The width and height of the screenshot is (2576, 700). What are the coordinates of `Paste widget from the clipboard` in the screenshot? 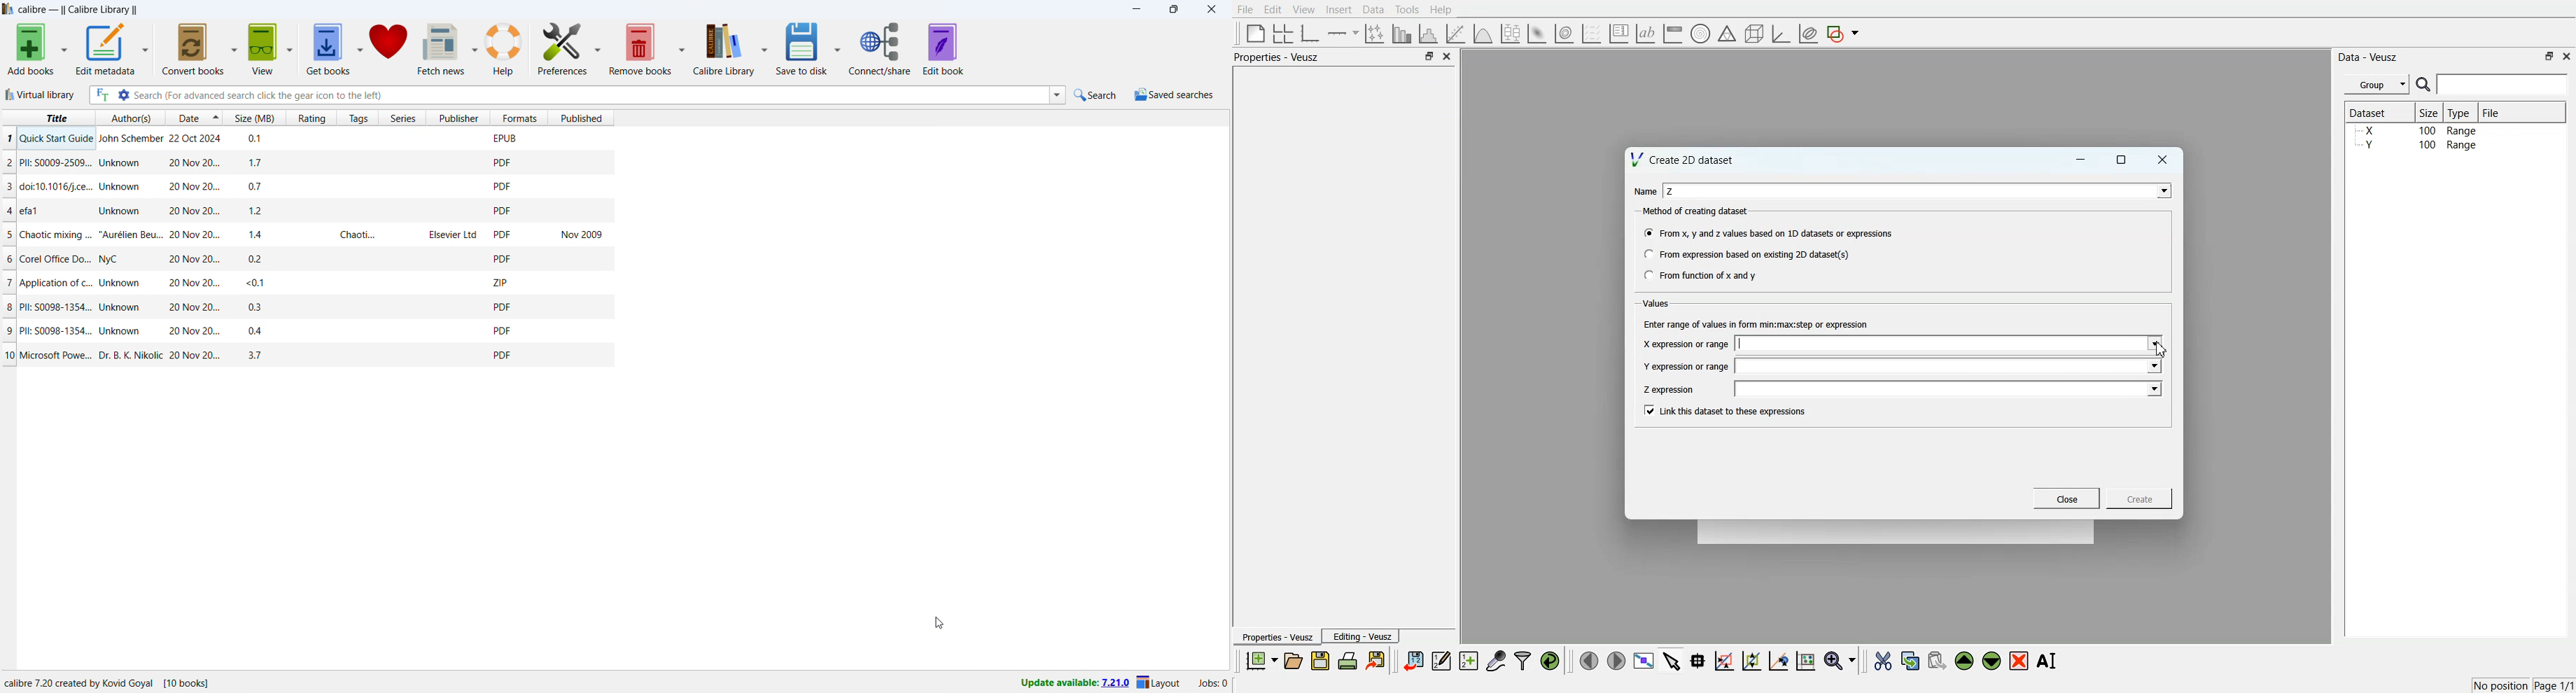 It's located at (1937, 659).